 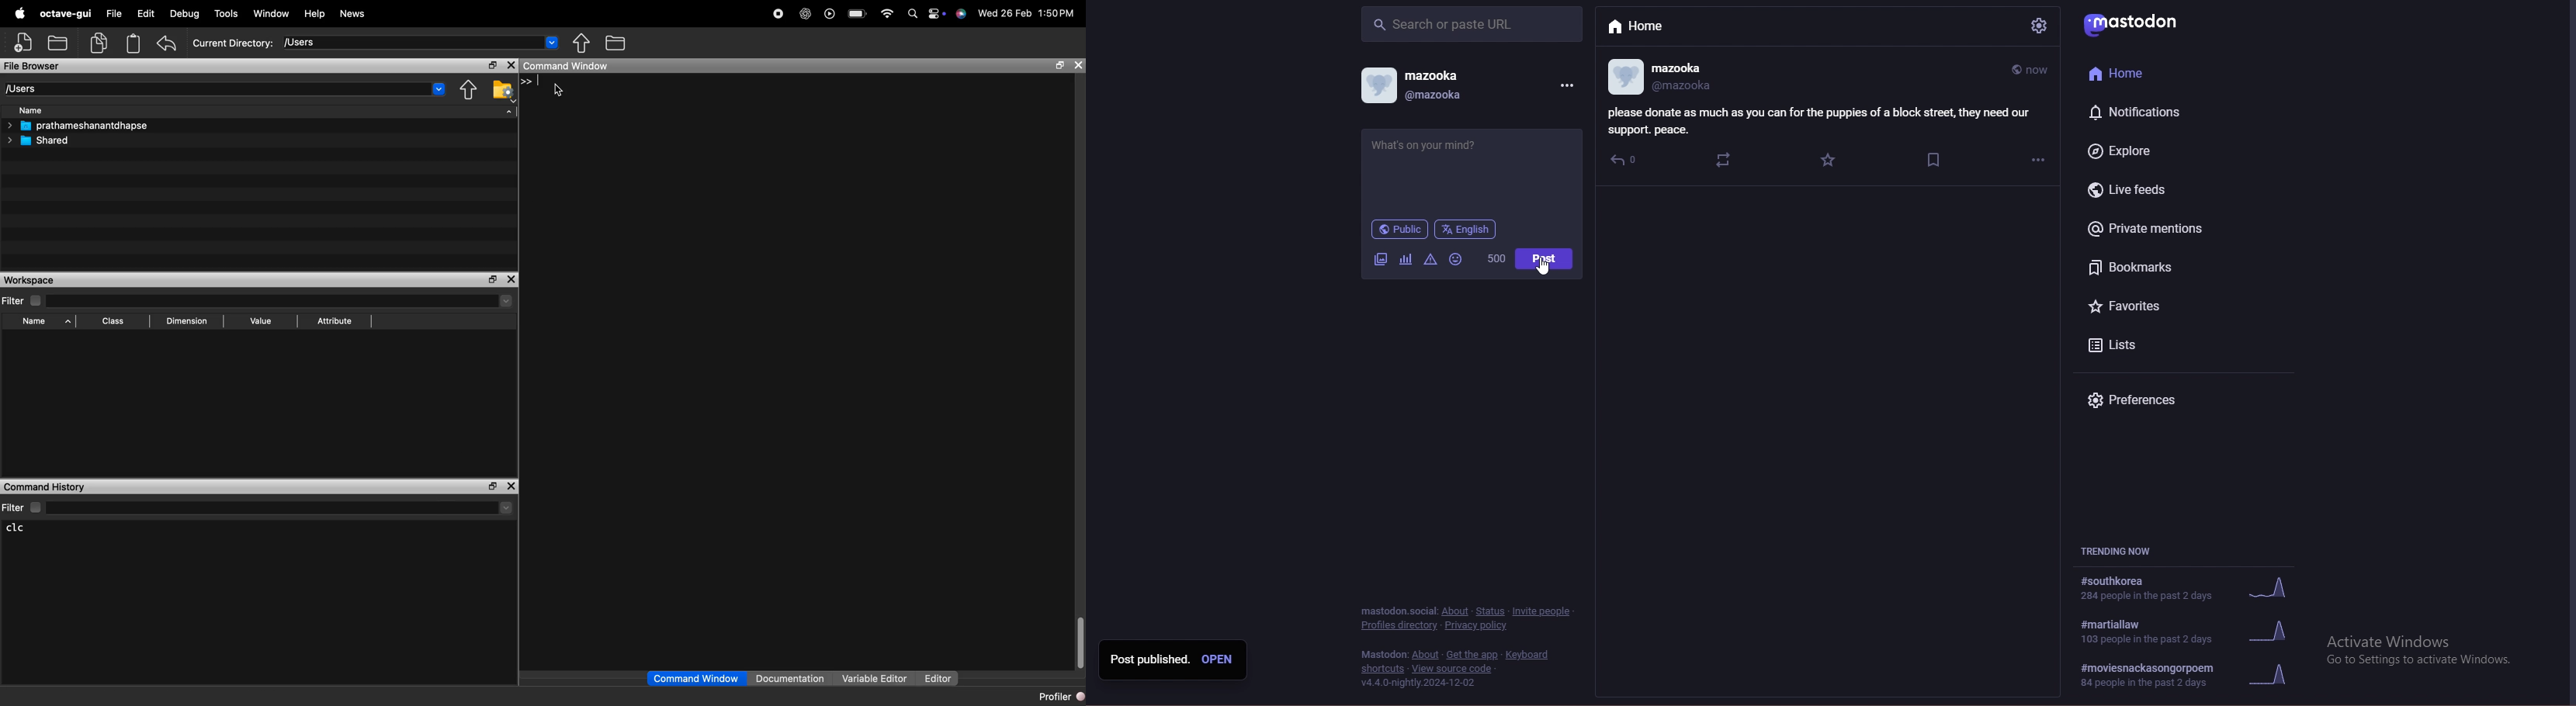 I want to click on profiles directory, so click(x=1399, y=625).